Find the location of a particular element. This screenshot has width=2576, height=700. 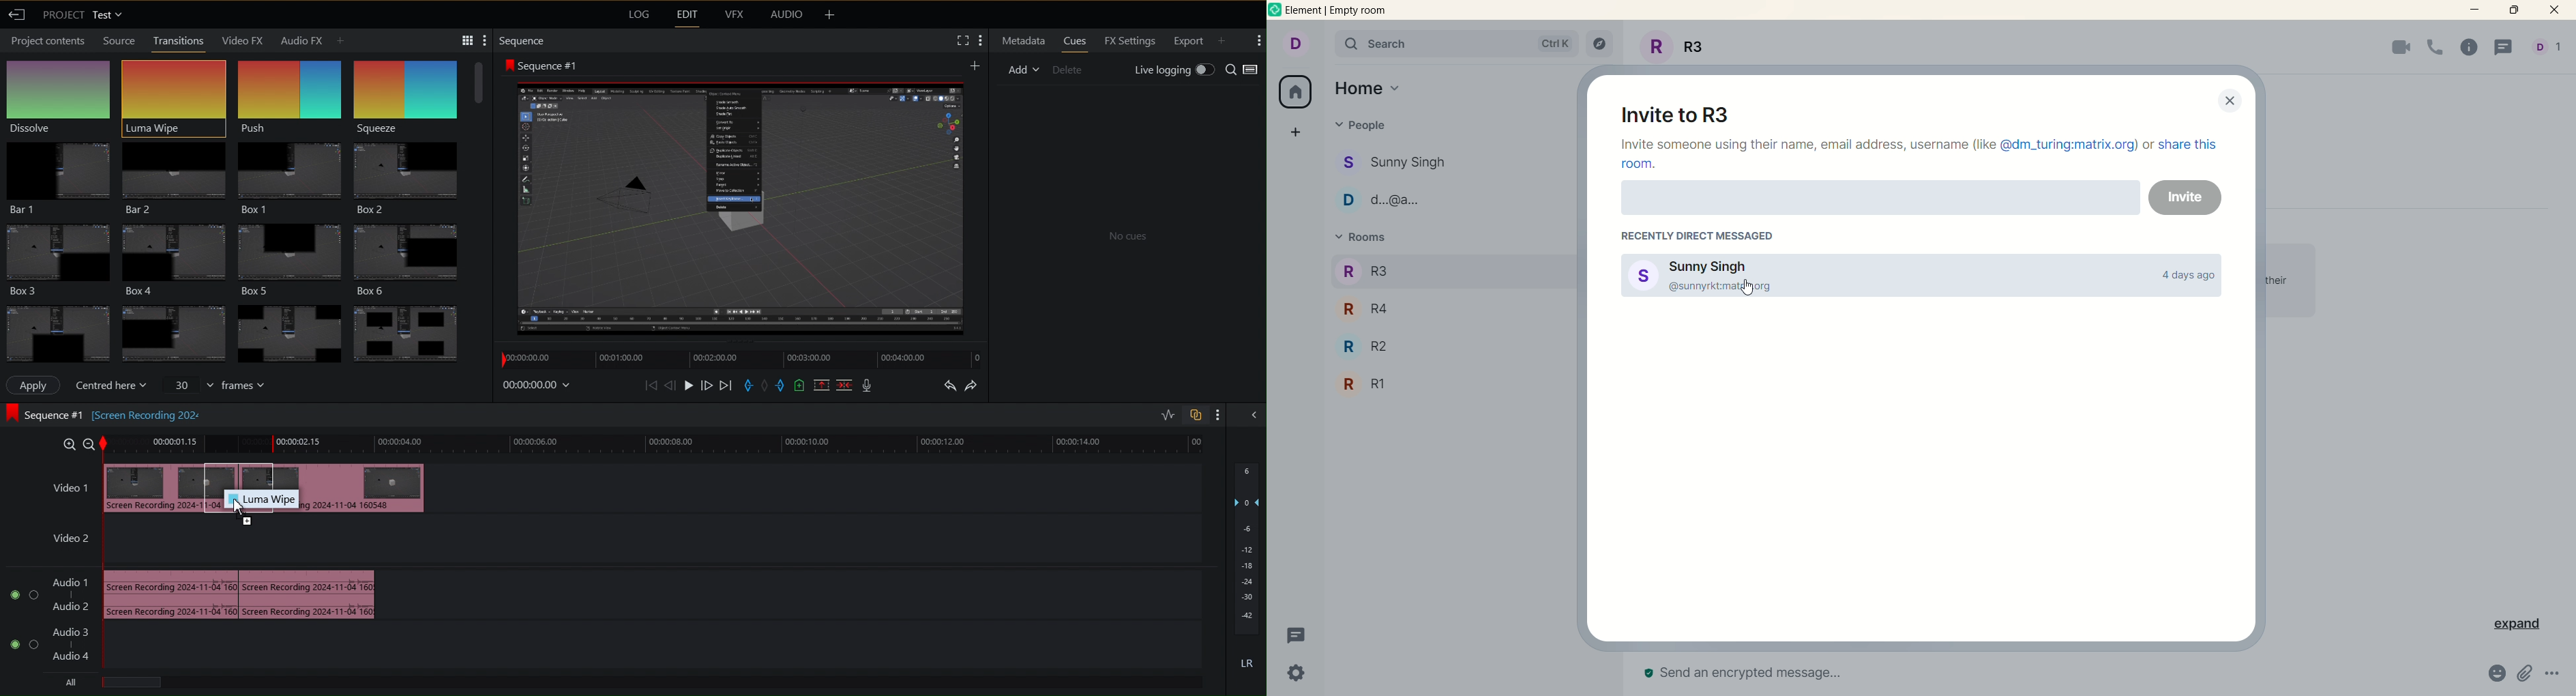

More is located at coordinates (1259, 42).